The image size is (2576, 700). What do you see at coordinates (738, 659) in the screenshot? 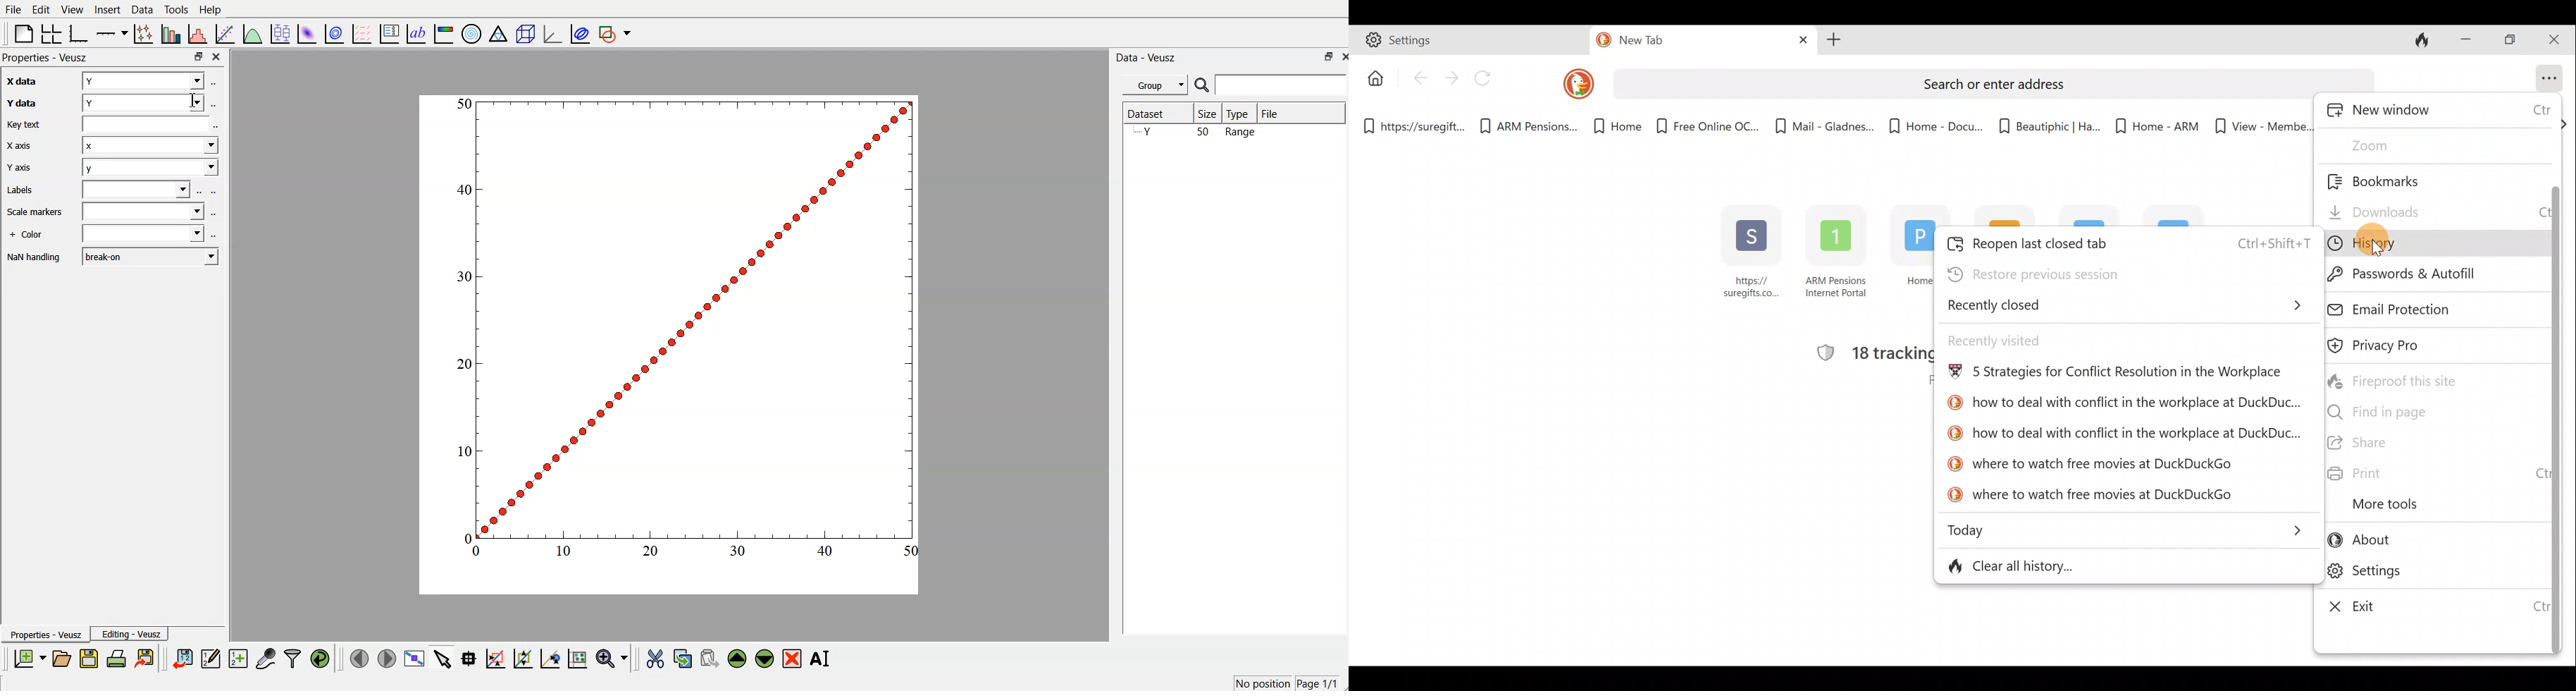
I see `move the selected widgets up` at bounding box center [738, 659].